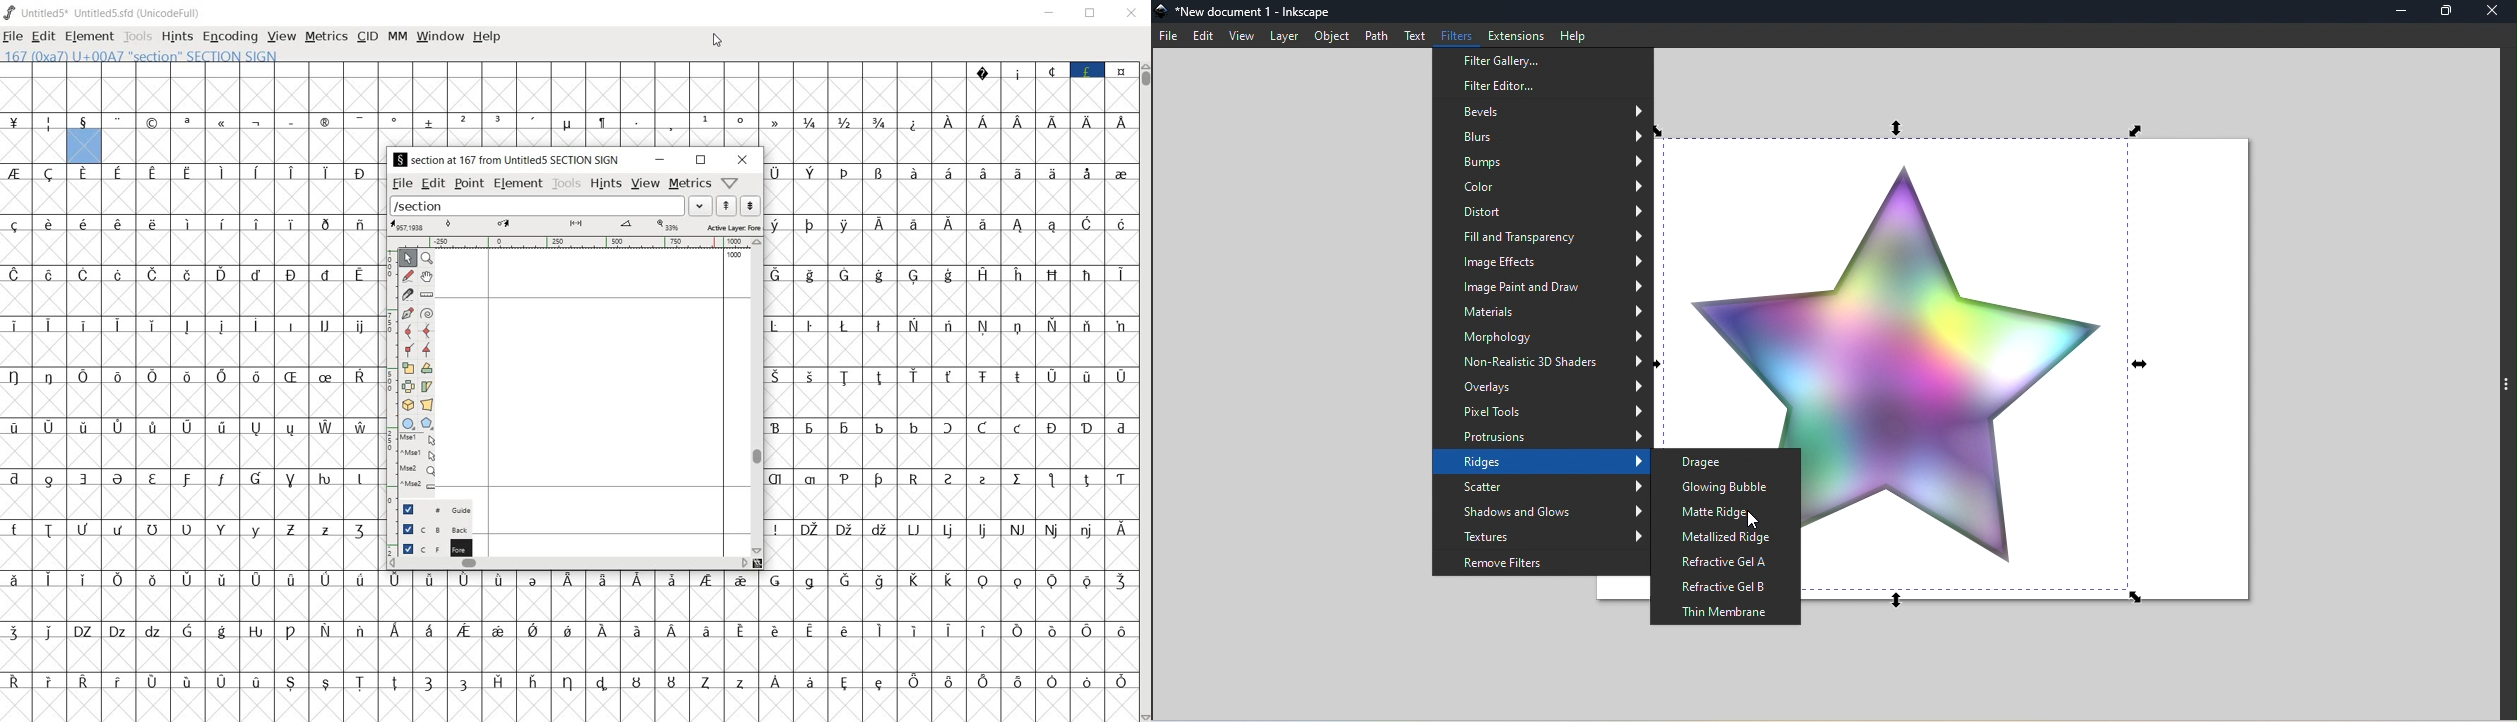  What do you see at coordinates (1542, 388) in the screenshot?
I see `Overlays` at bounding box center [1542, 388].